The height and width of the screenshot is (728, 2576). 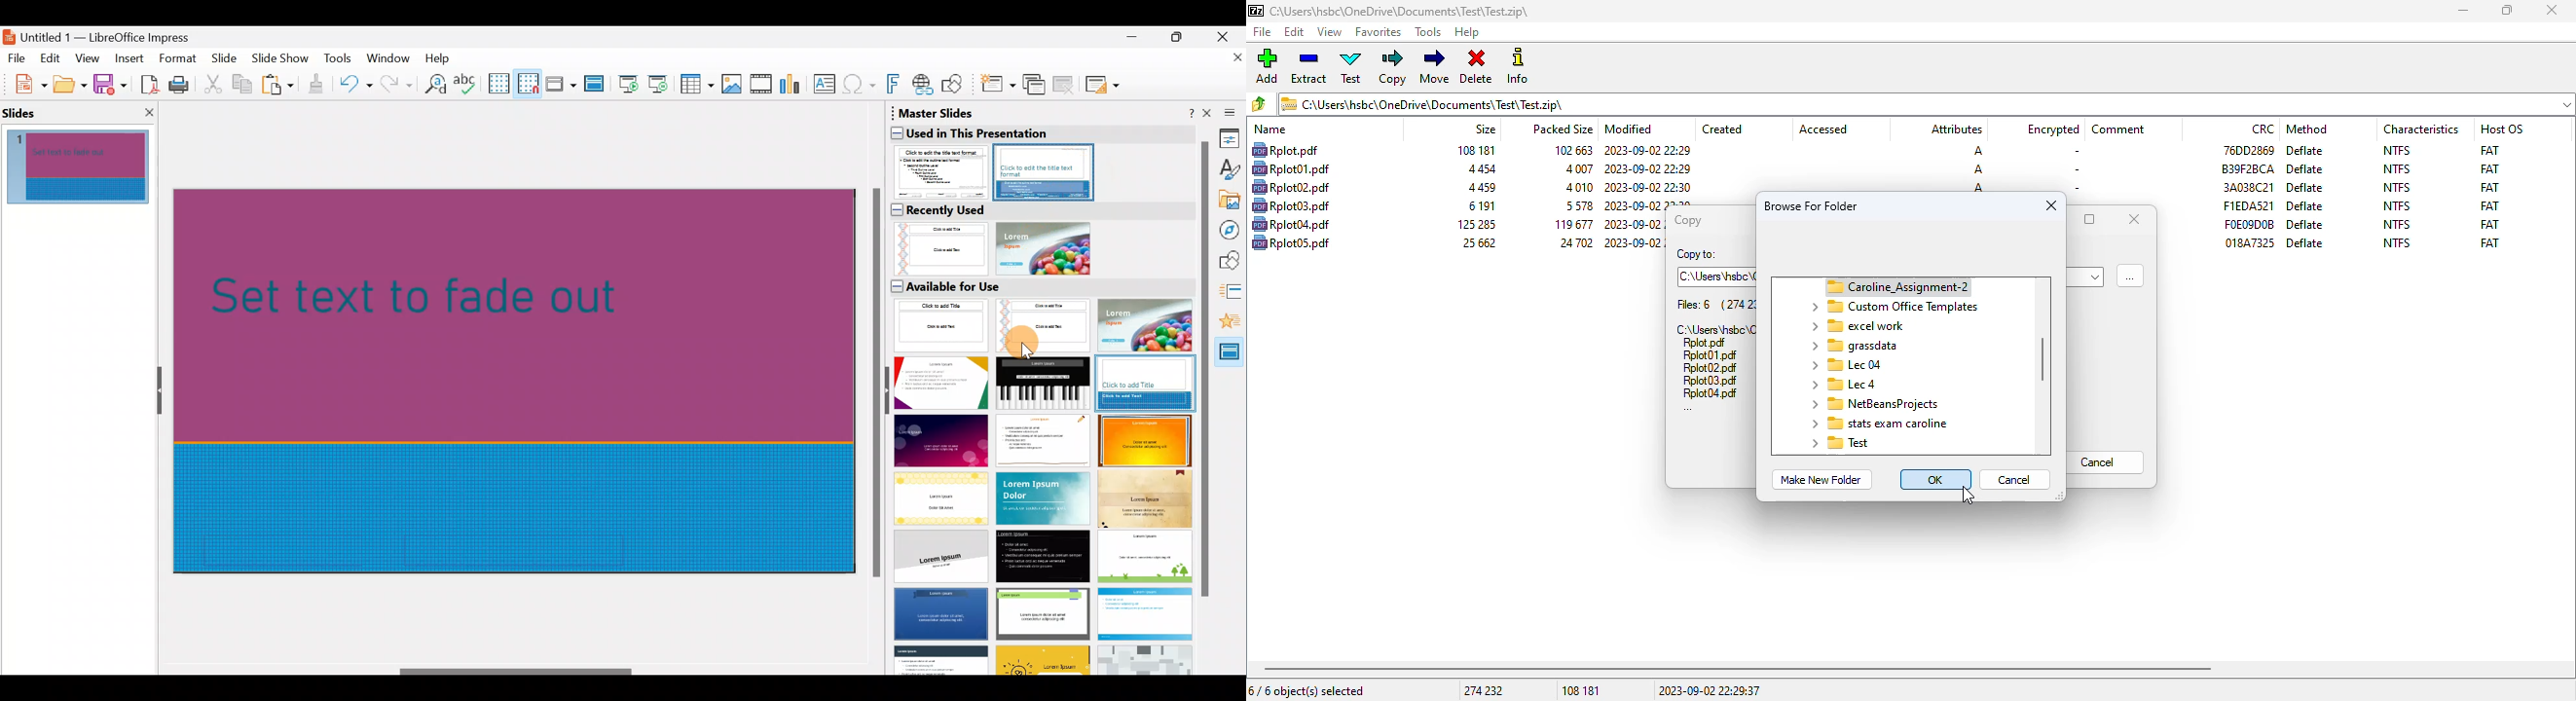 What do you see at coordinates (86, 170) in the screenshot?
I see `Slide pane` at bounding box center [86, 170].